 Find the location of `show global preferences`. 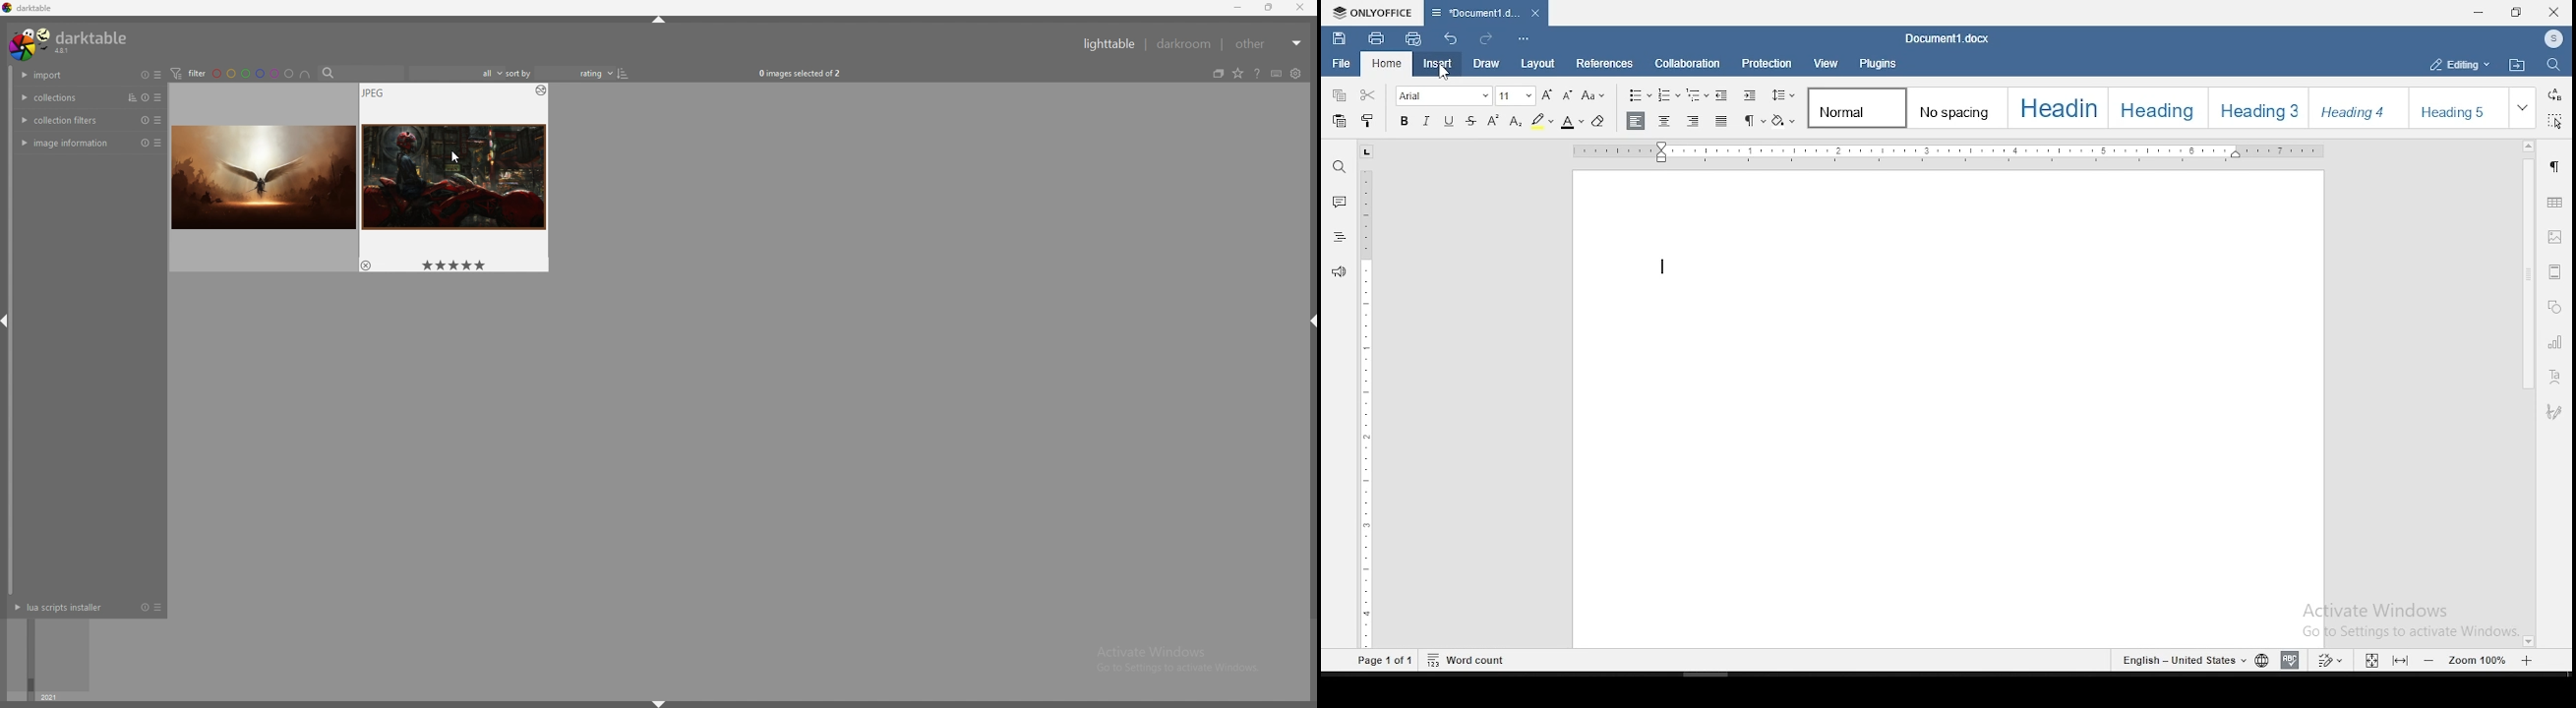

show global preferences is located at coordinates (1296, 73).